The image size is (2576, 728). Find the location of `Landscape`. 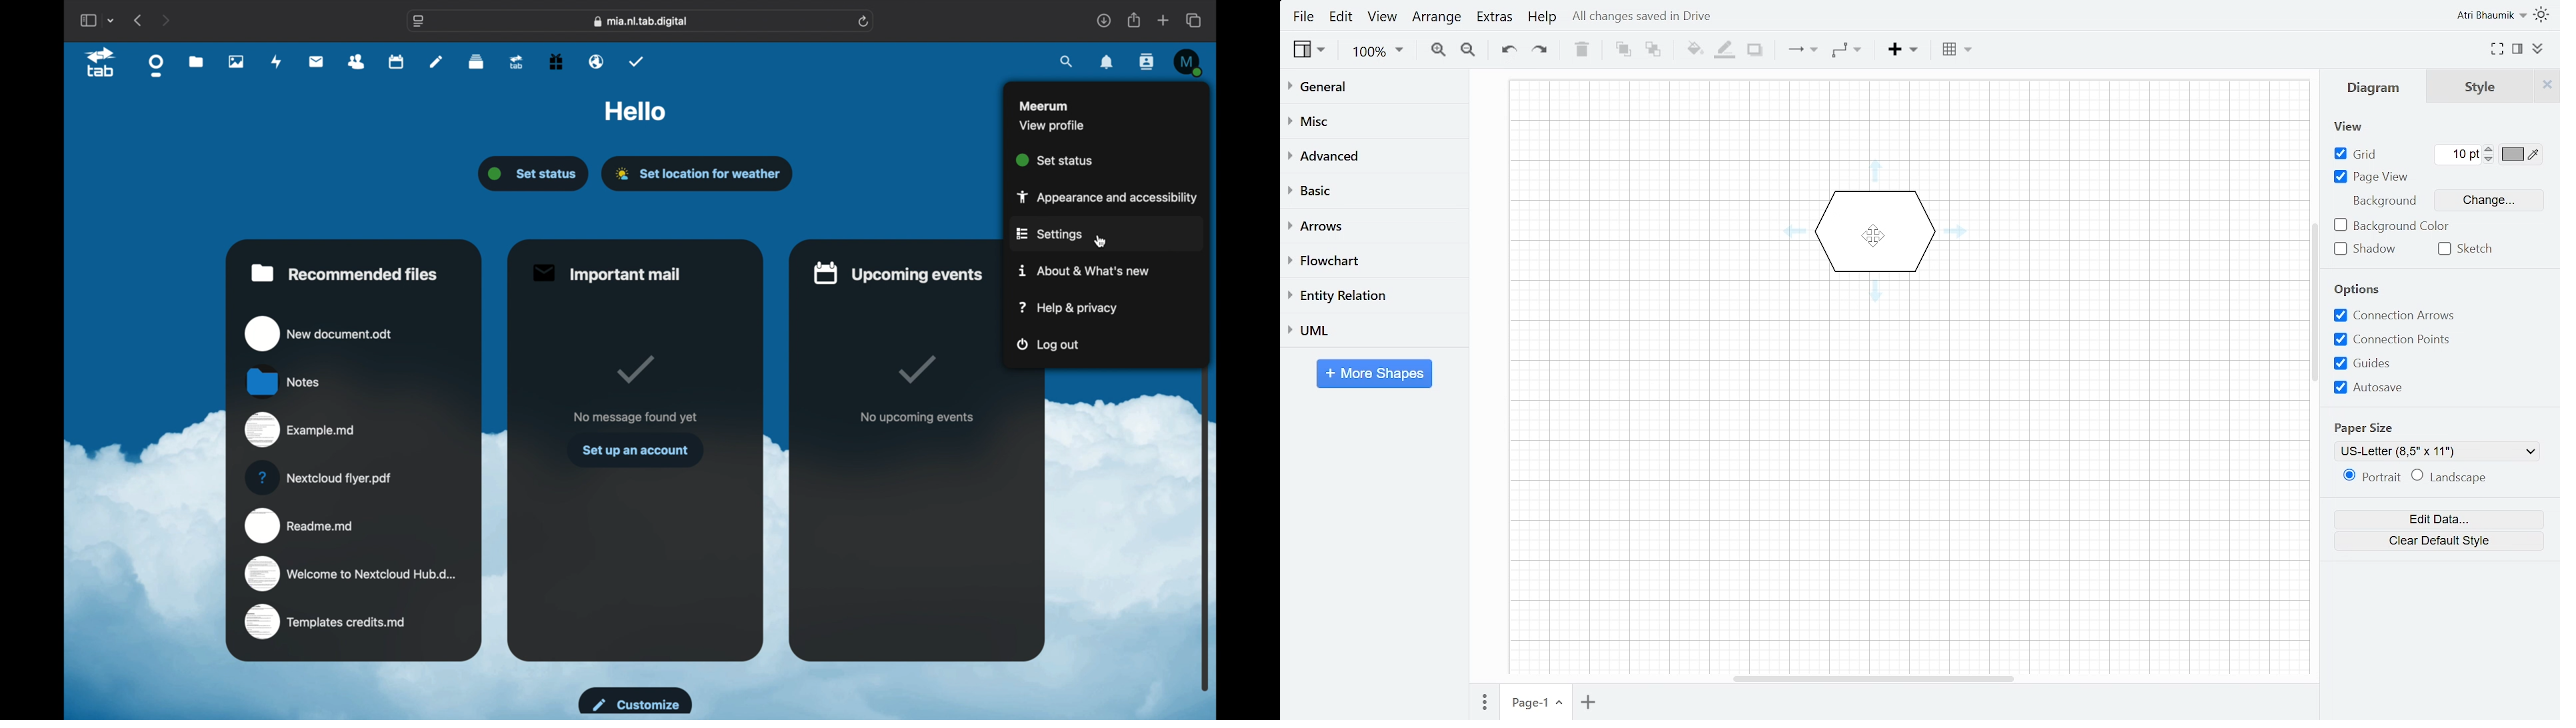

Landscape is located at coordinates (2450, 476).